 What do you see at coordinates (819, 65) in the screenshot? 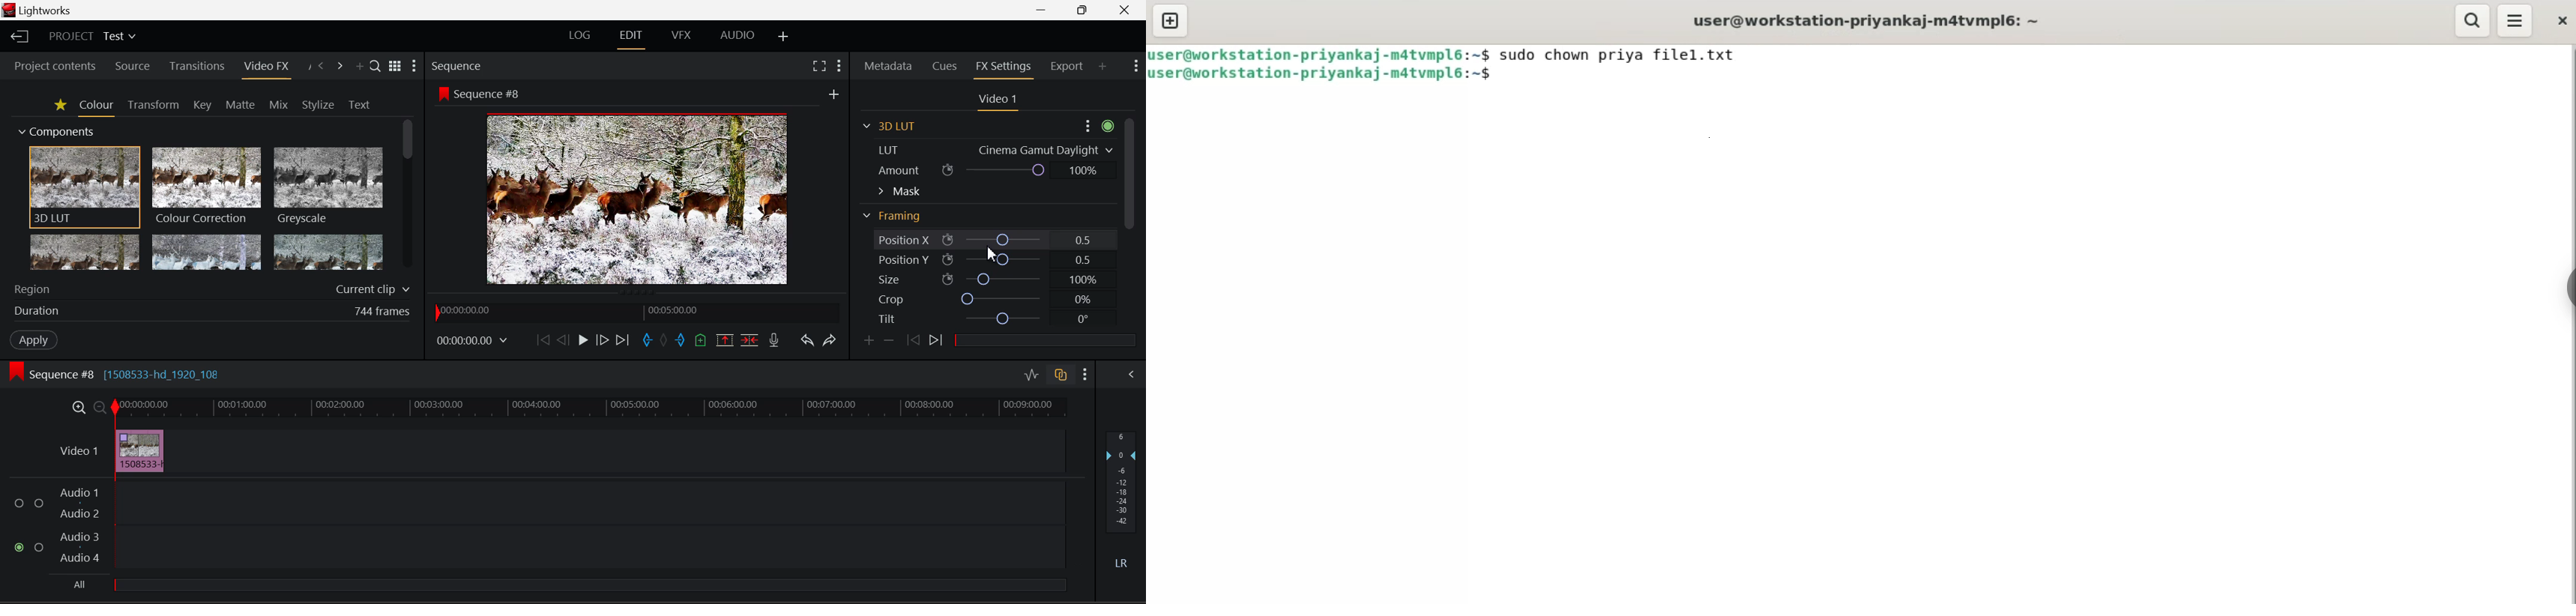
I see `Full Screen` at bounding box center [819, 65].